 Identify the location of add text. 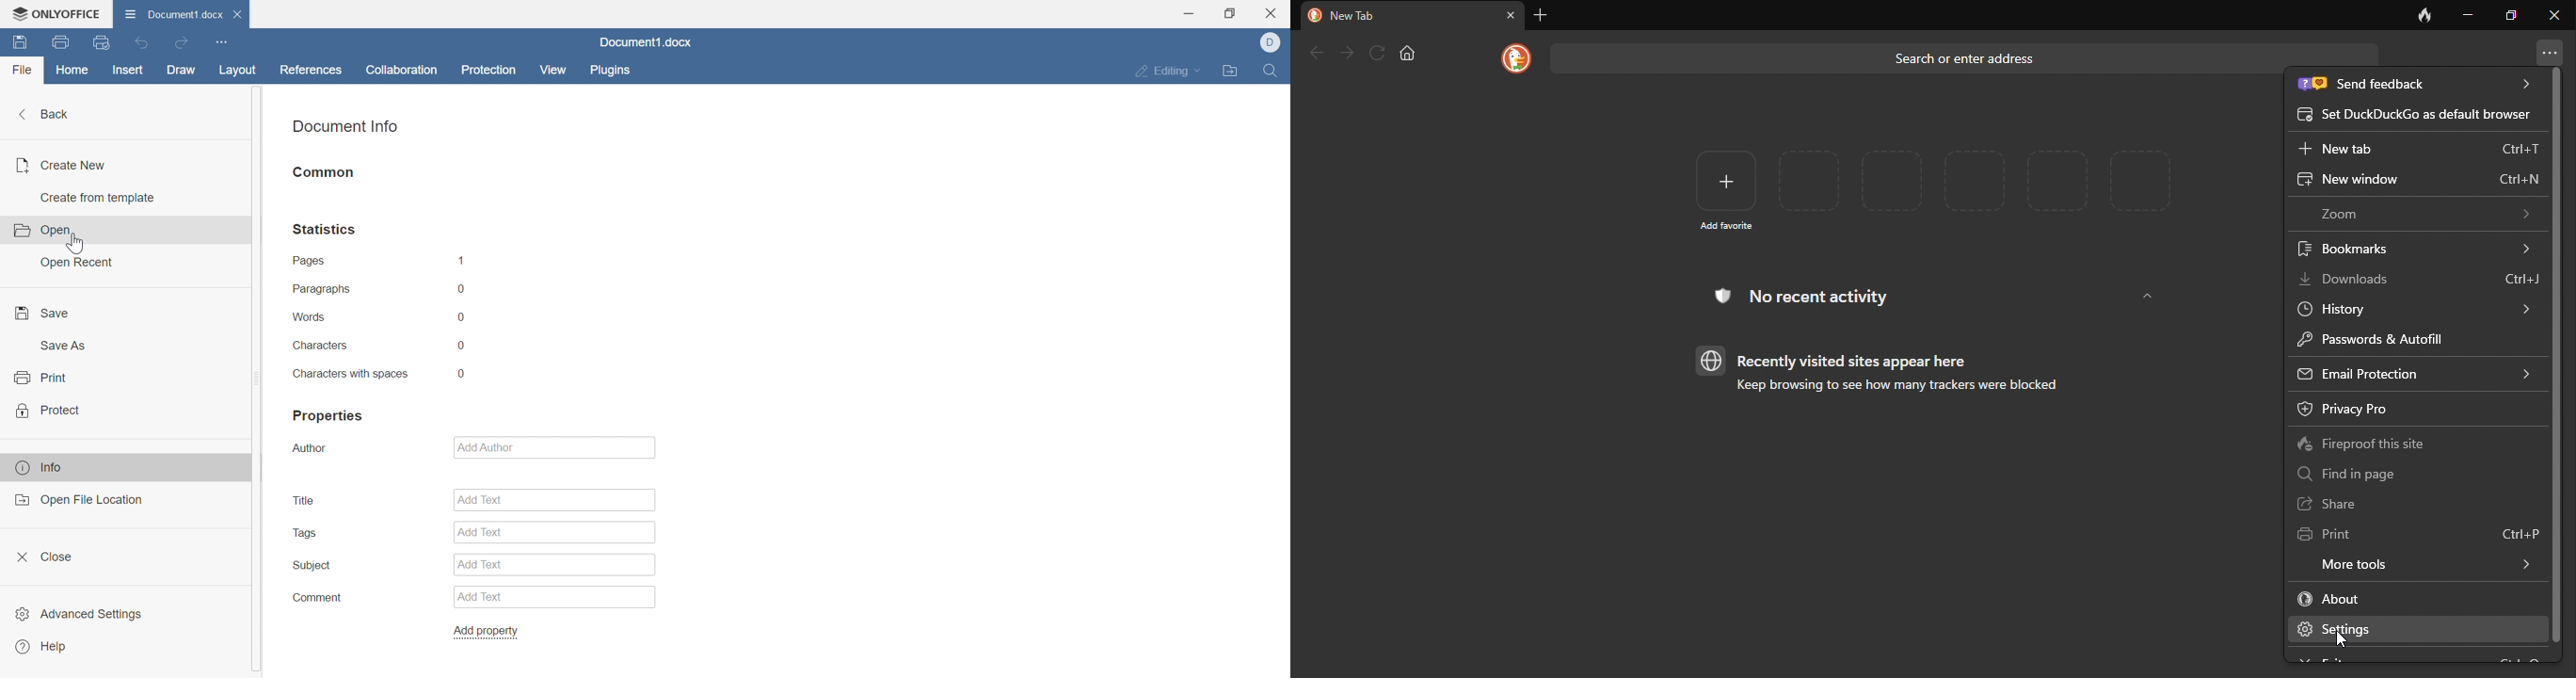
(479, 500).